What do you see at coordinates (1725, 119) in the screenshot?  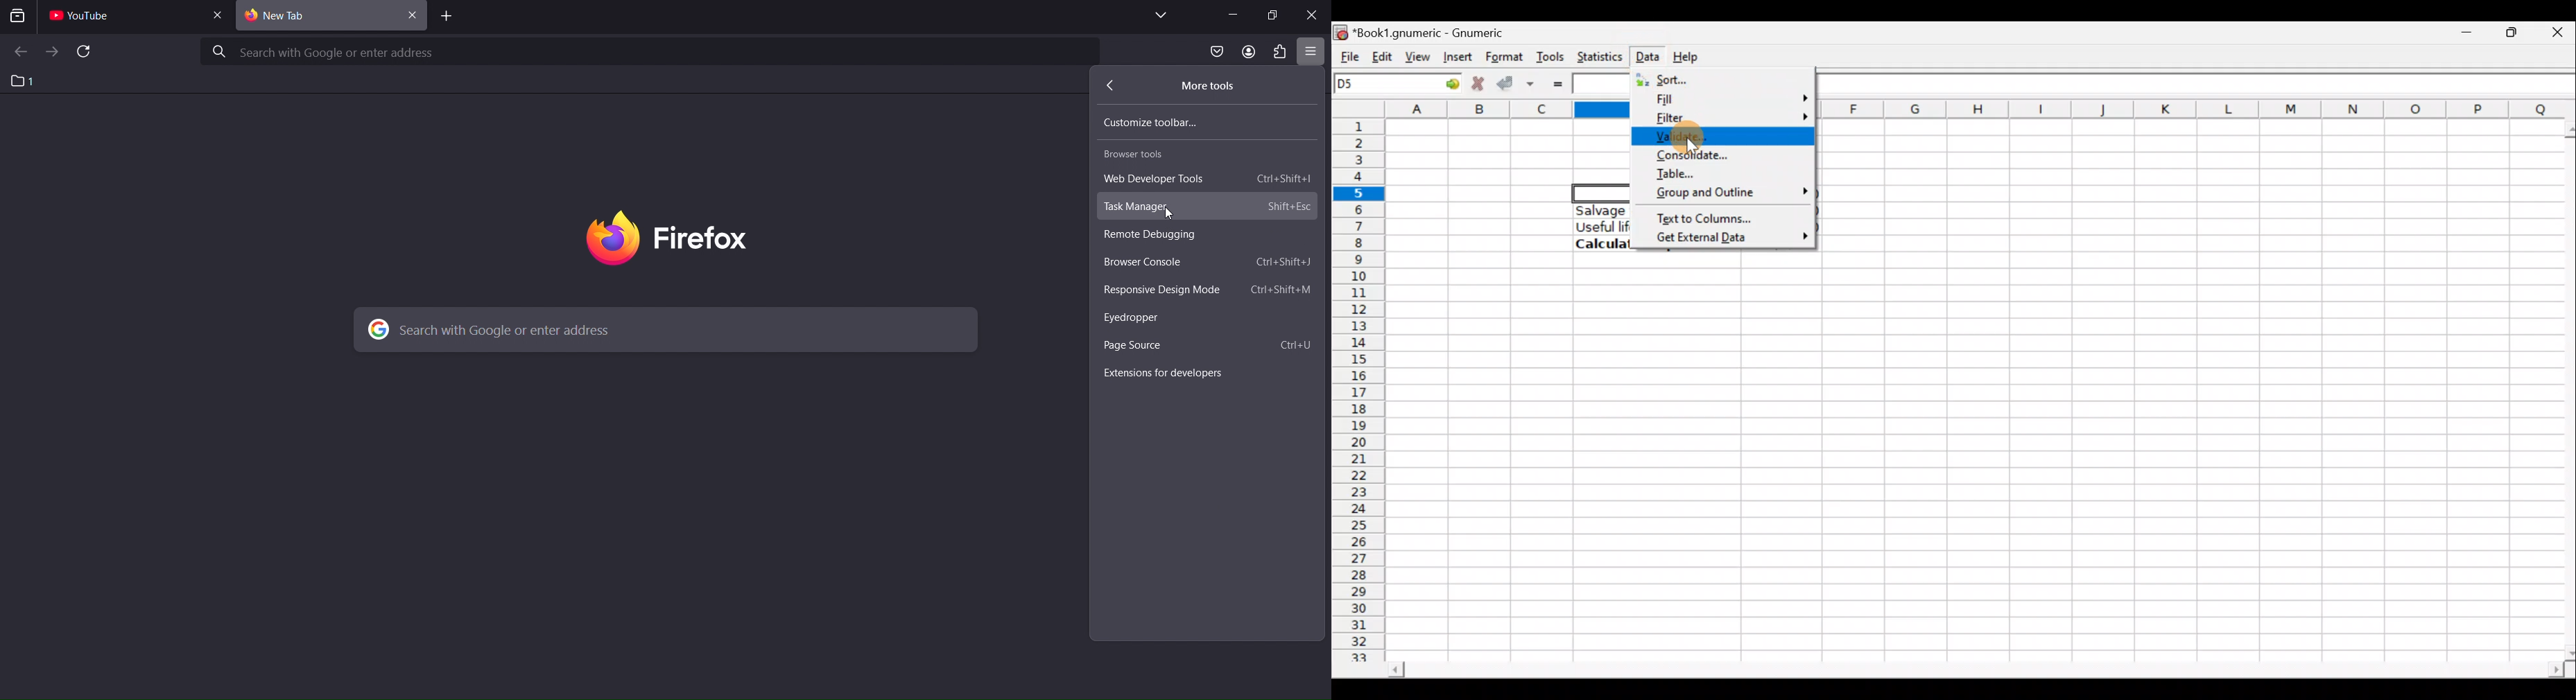 I see `Filter` at bounding box center [1725, 119].